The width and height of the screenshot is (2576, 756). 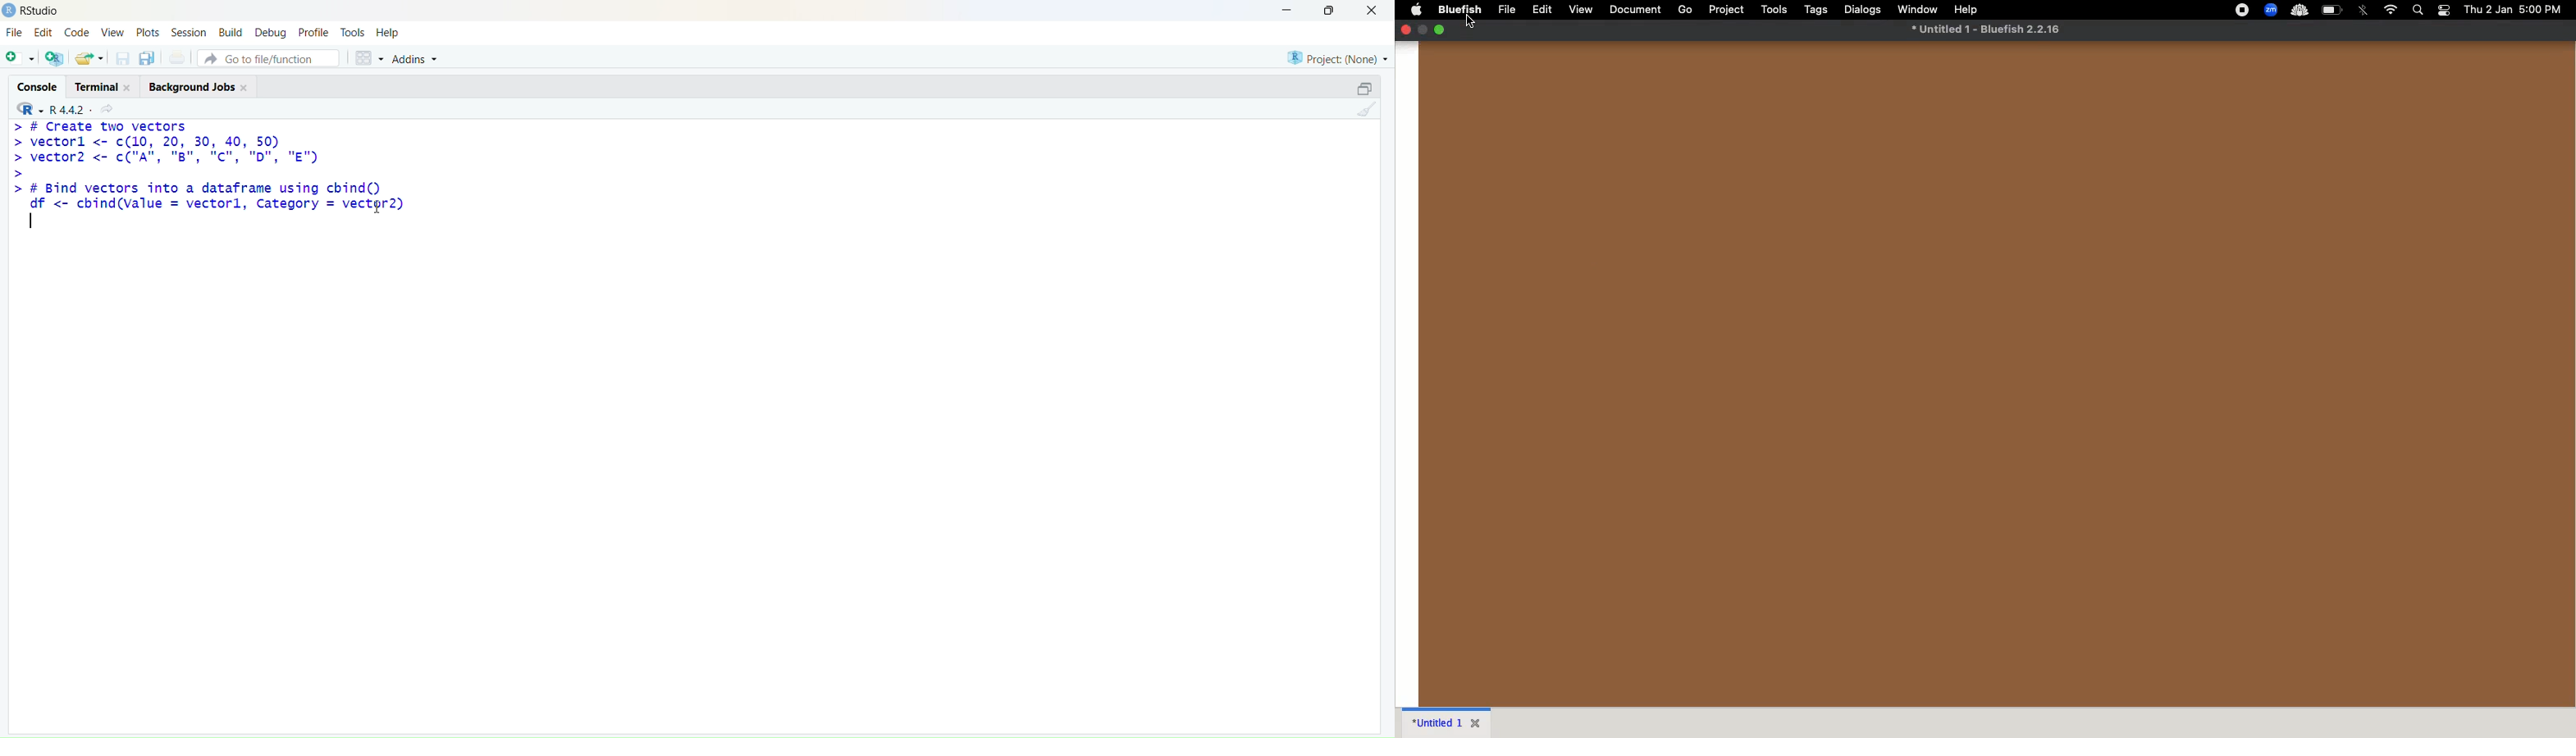 I want to click on Session, so click(x=187, y=31).